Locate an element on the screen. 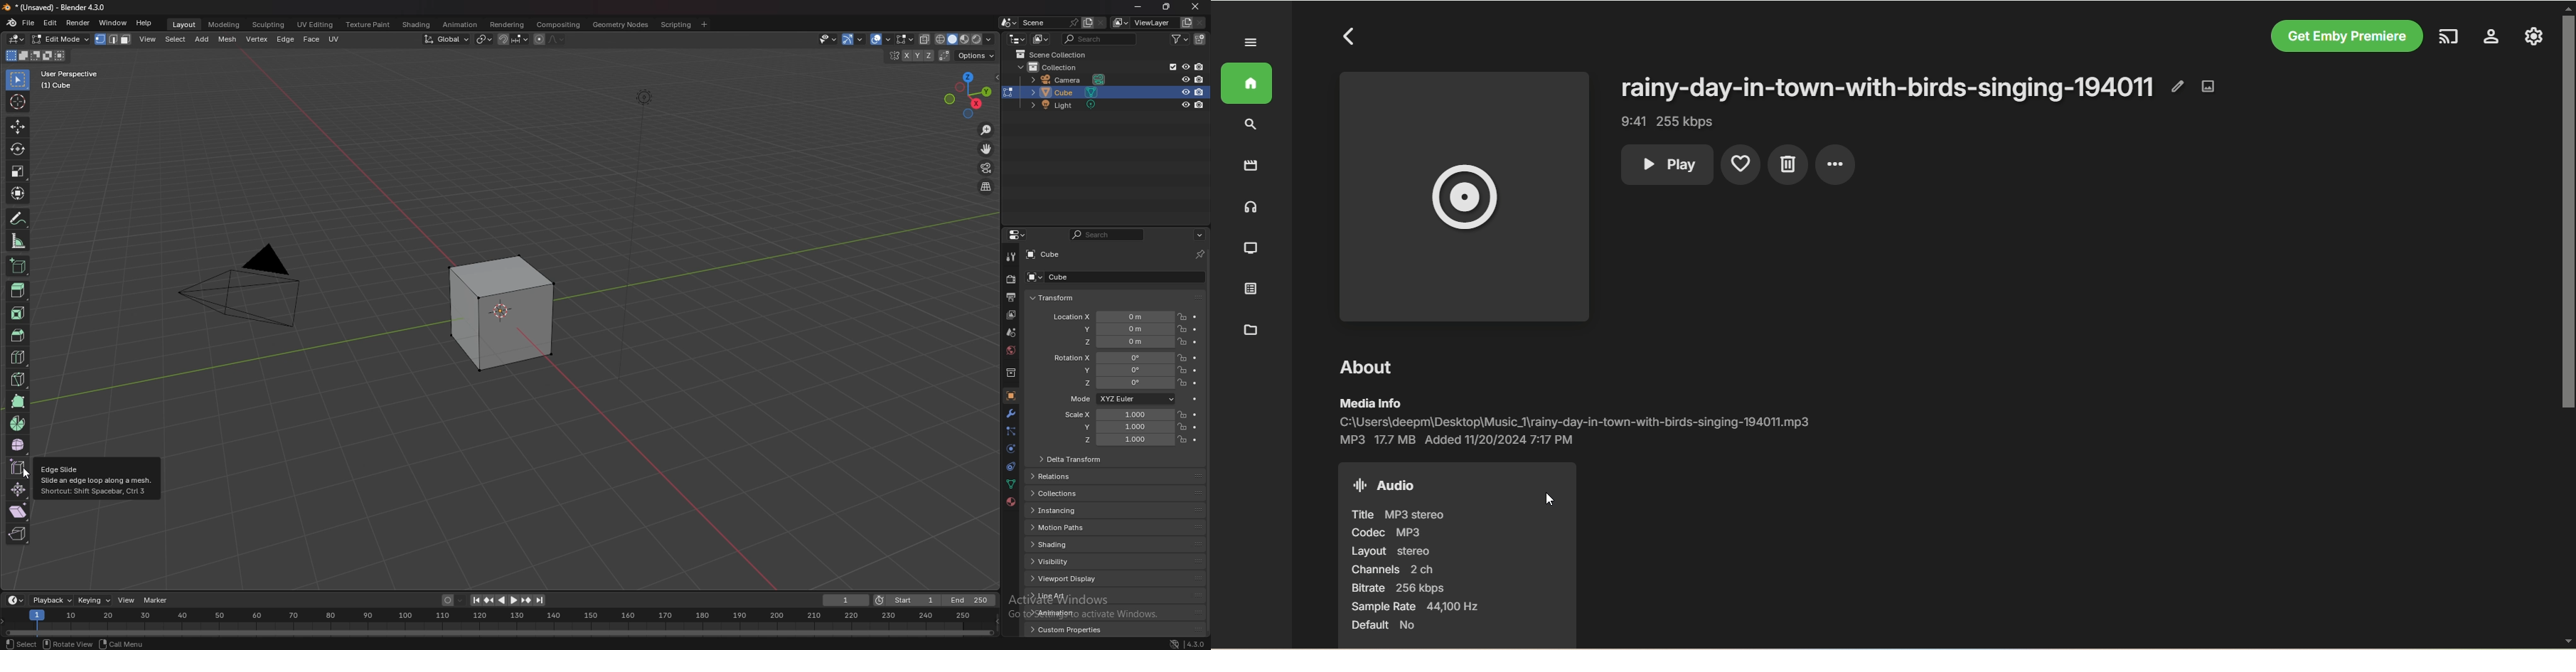 The height and width of the screenshot is (672, 2576). filter is located at coordinates (1182, 38).